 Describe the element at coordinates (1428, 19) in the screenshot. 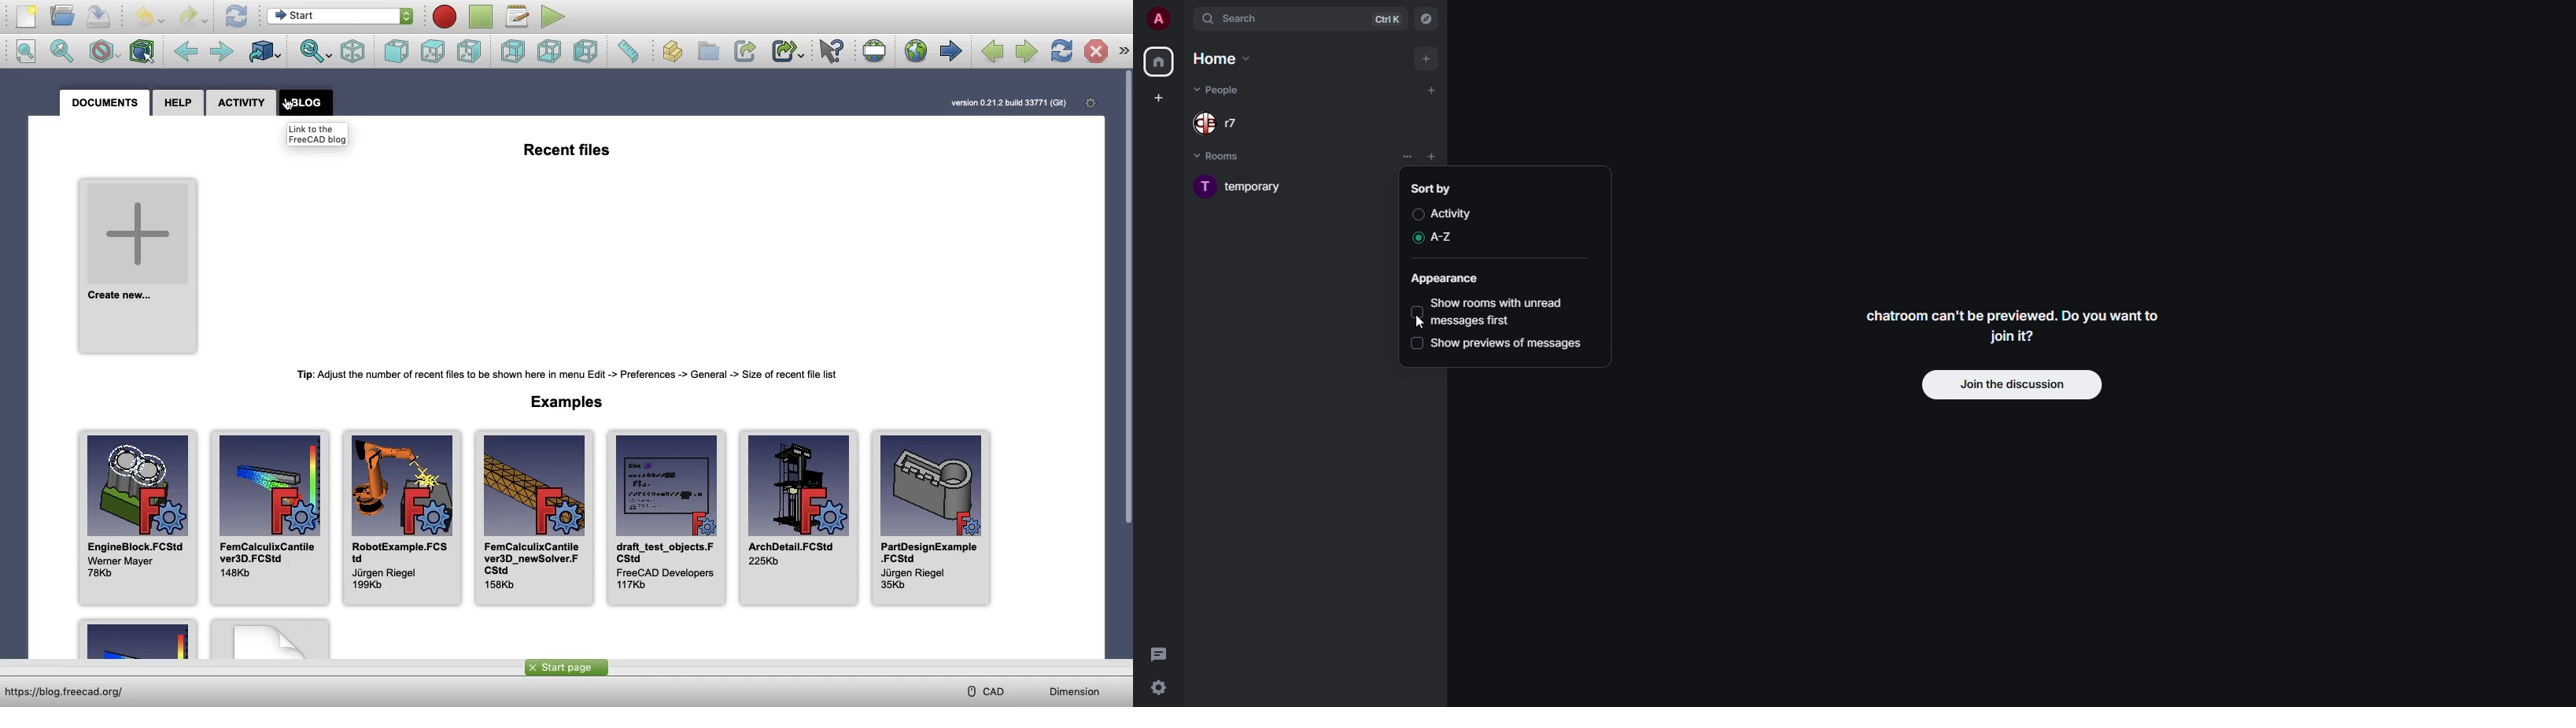

I see `navigator` at that location.